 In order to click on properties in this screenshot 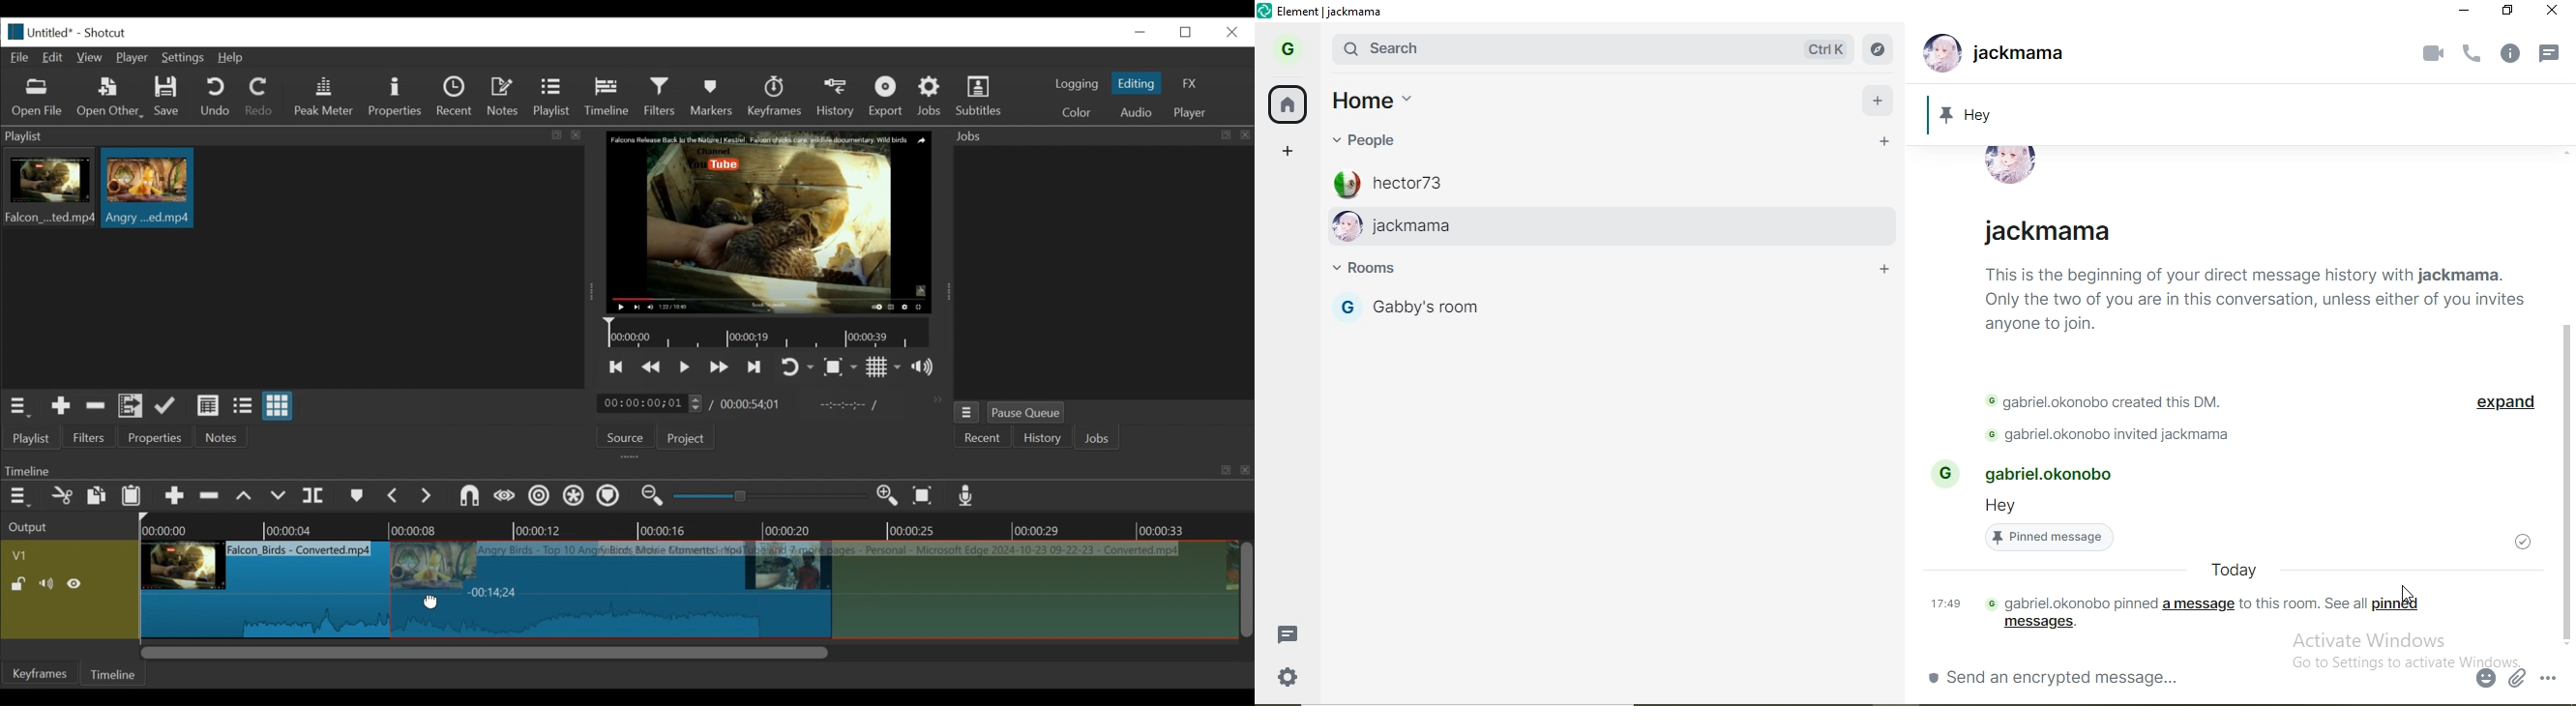, I will do `click(156, 438)`.